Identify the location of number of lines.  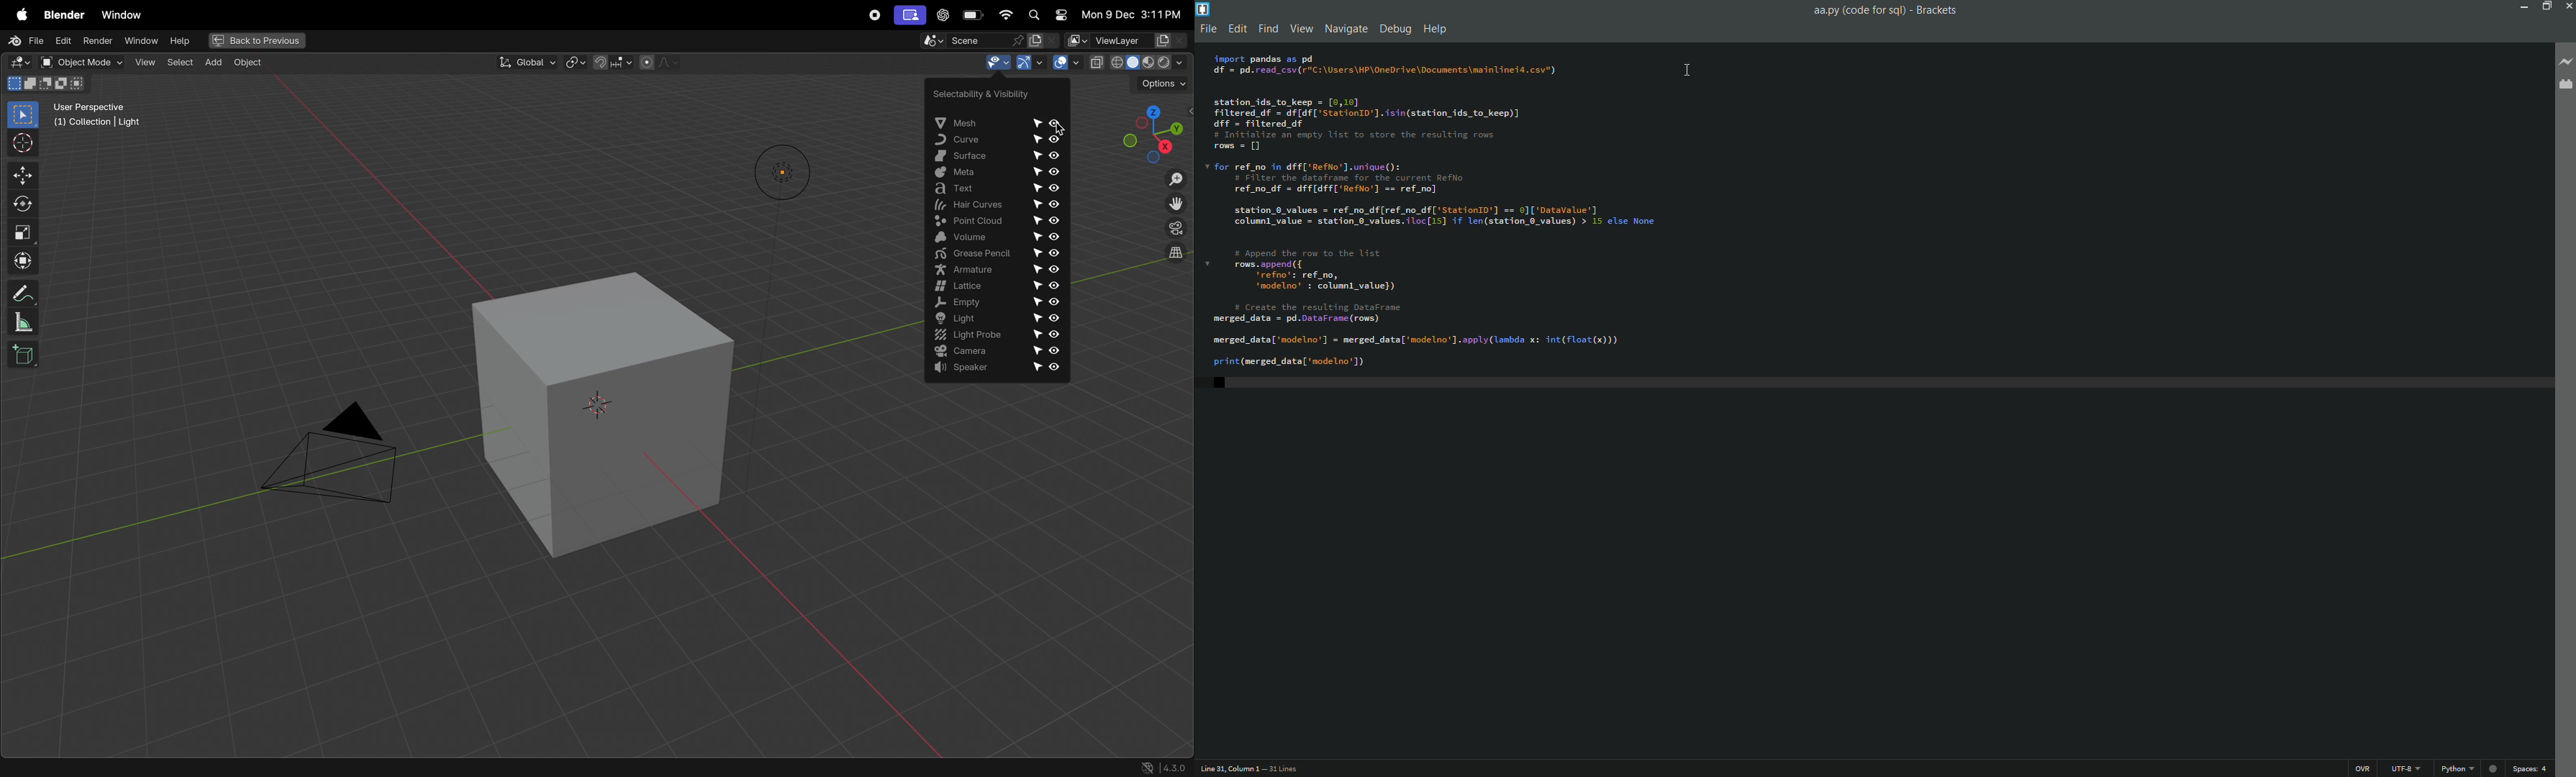
(1284, 770).